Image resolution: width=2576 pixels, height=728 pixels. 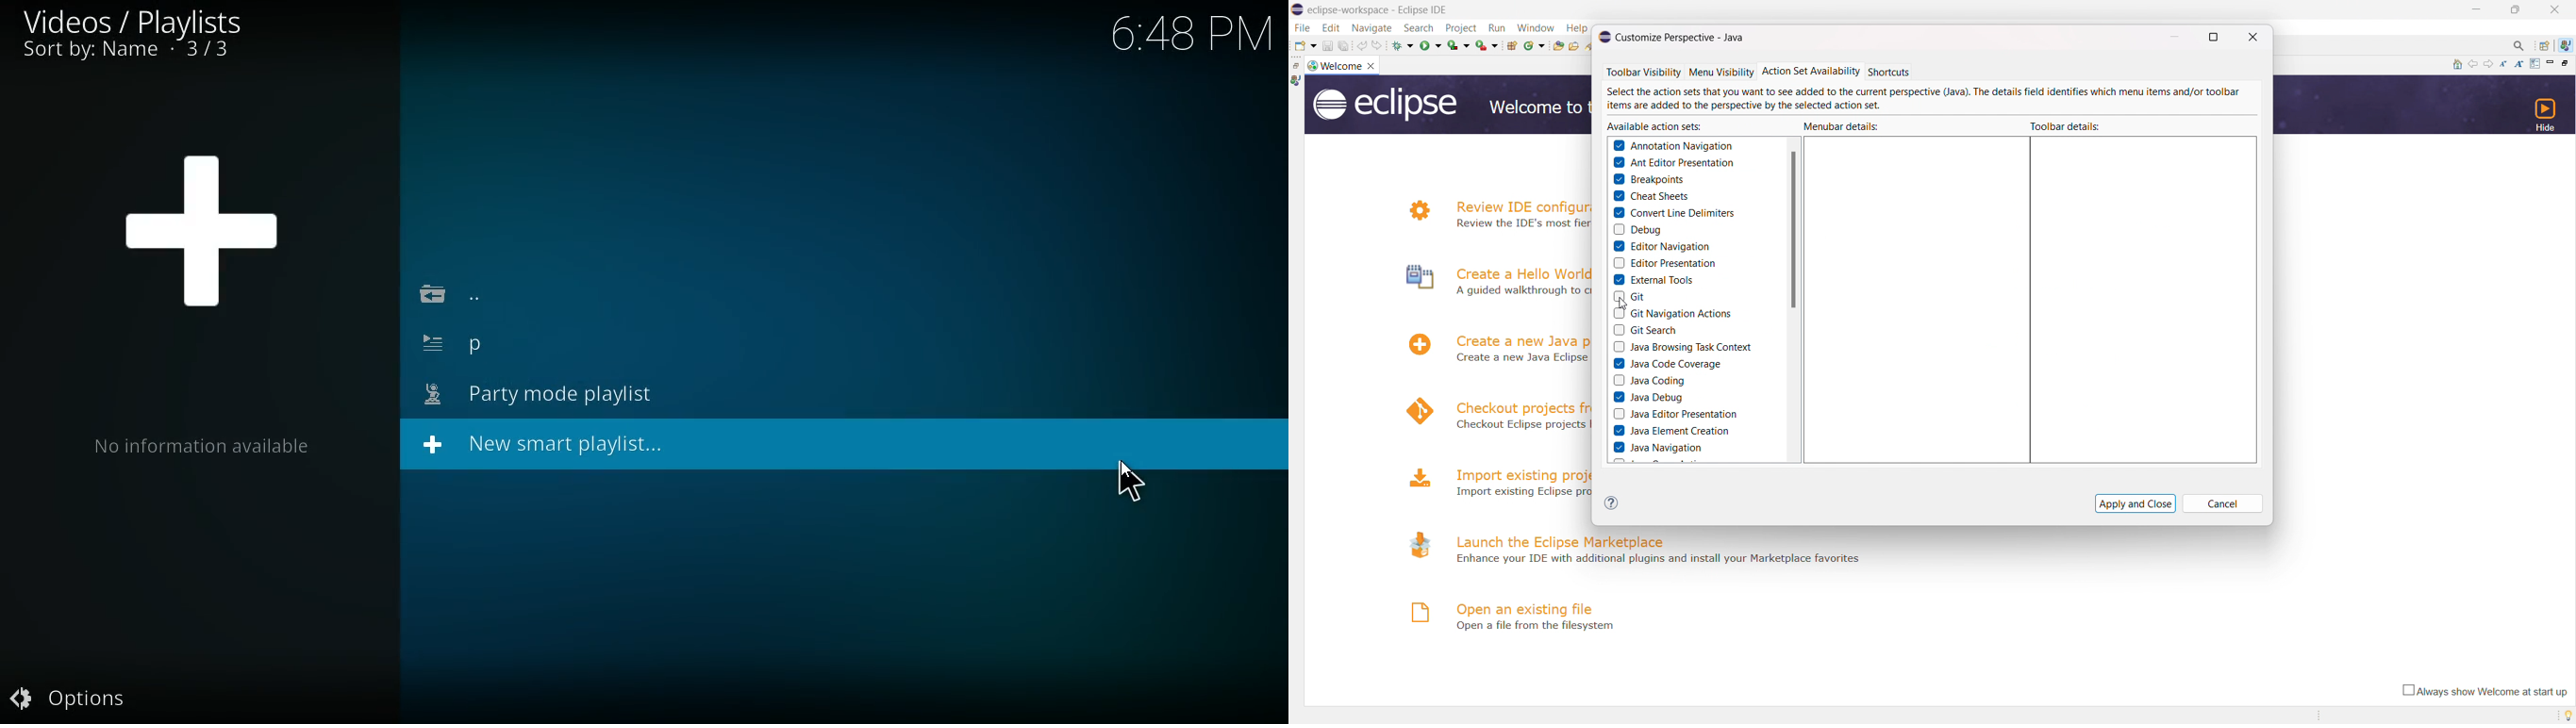 What do you see at coordinates (1341, 66) in the screenshot?
I see `welcome` at bounding box center [1341, 66].